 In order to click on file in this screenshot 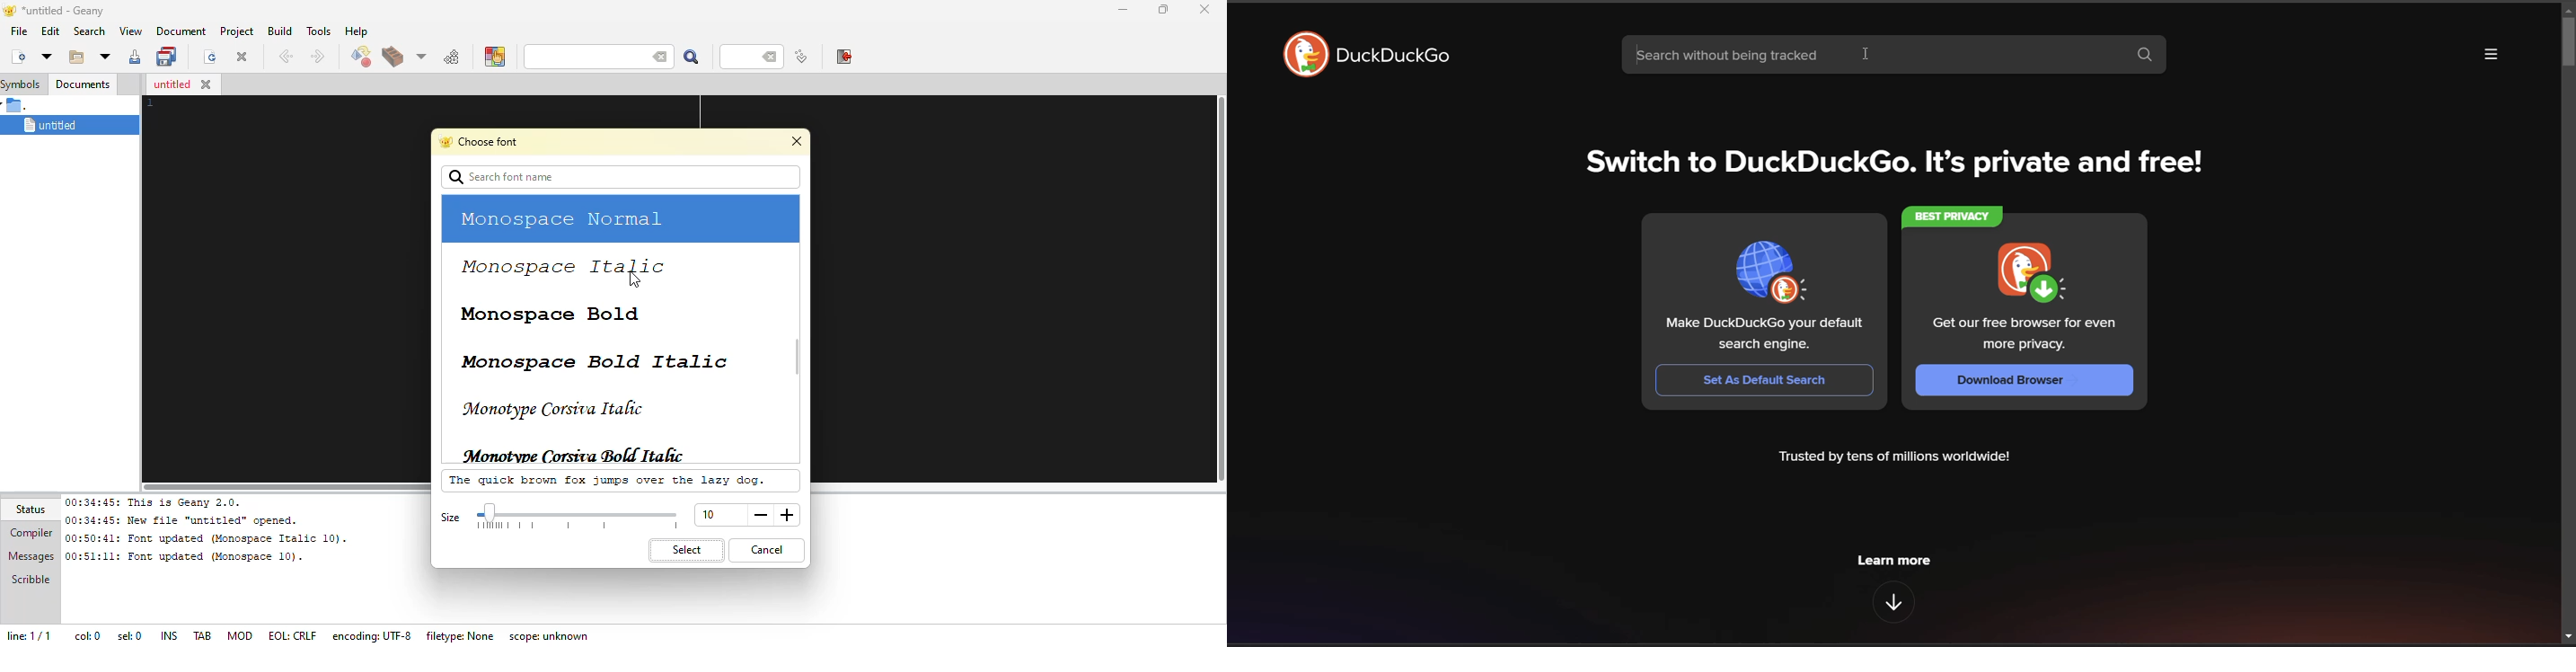, I will do `click(18, 31)`.